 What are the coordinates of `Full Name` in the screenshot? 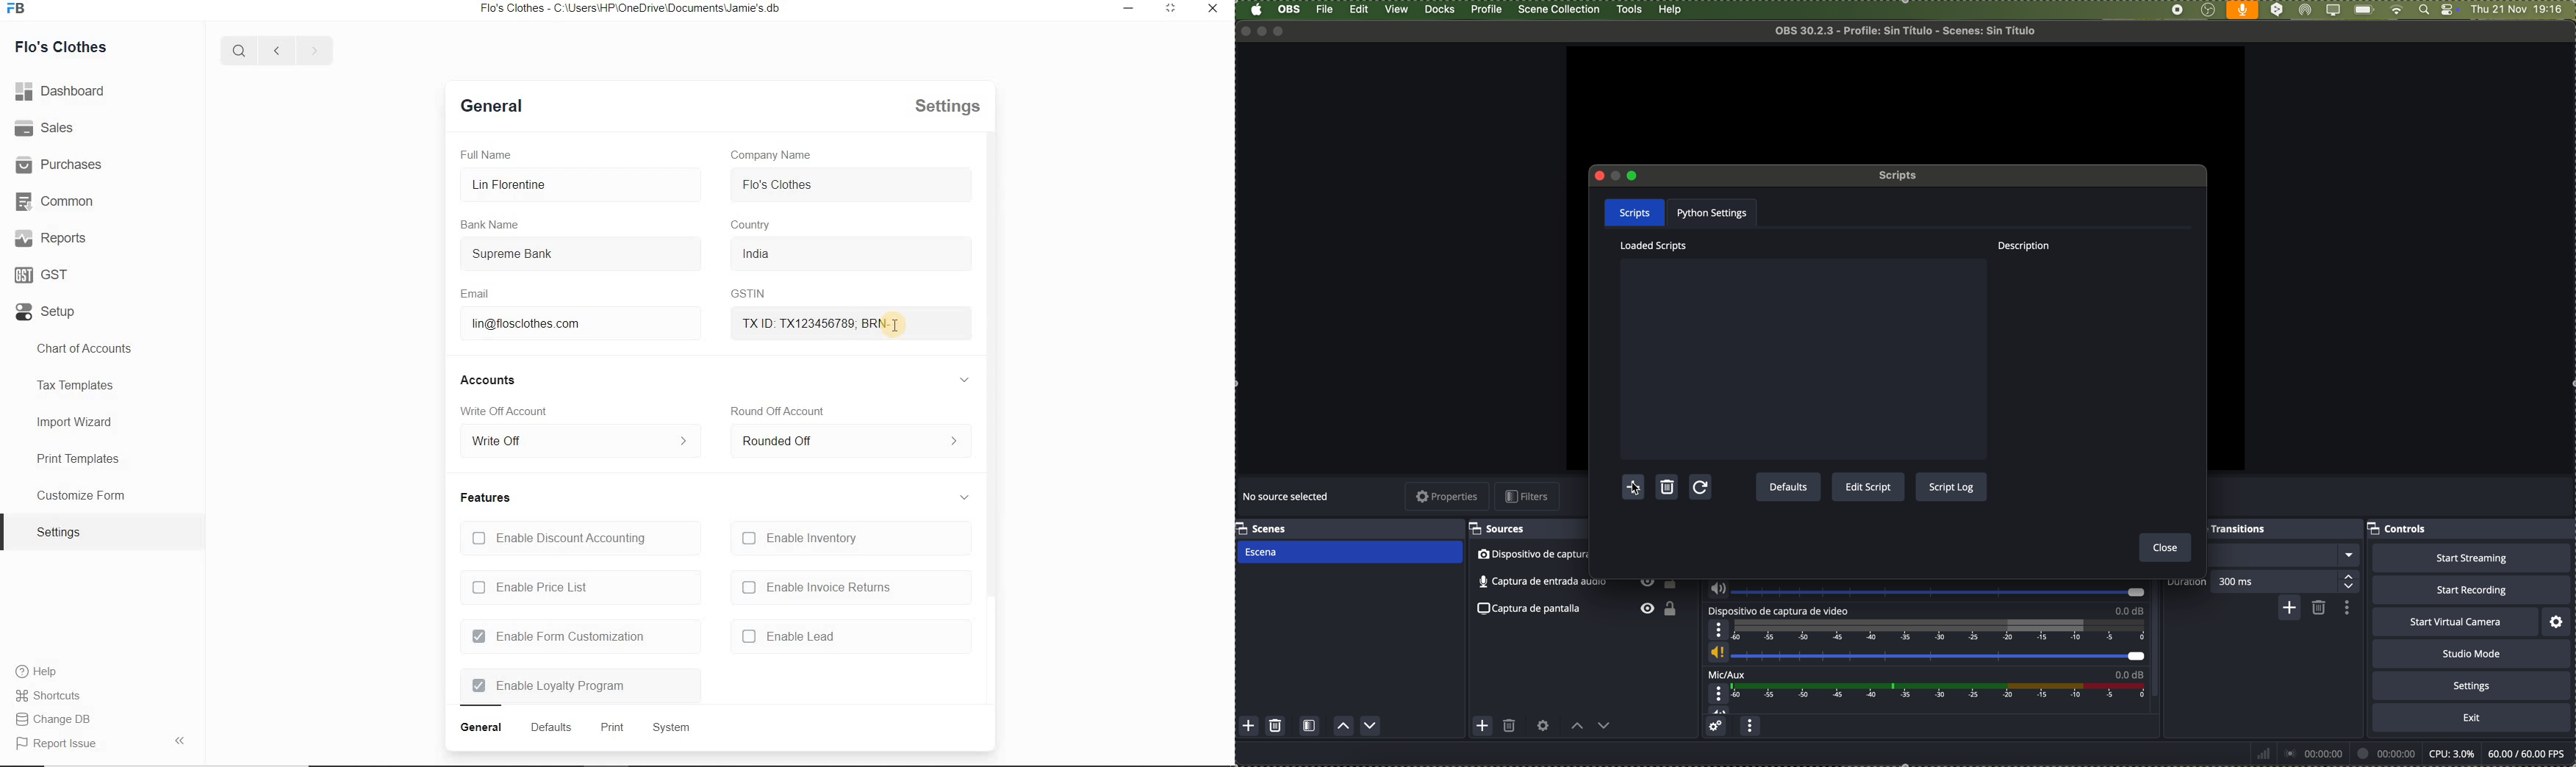 It's located at (491, 154).